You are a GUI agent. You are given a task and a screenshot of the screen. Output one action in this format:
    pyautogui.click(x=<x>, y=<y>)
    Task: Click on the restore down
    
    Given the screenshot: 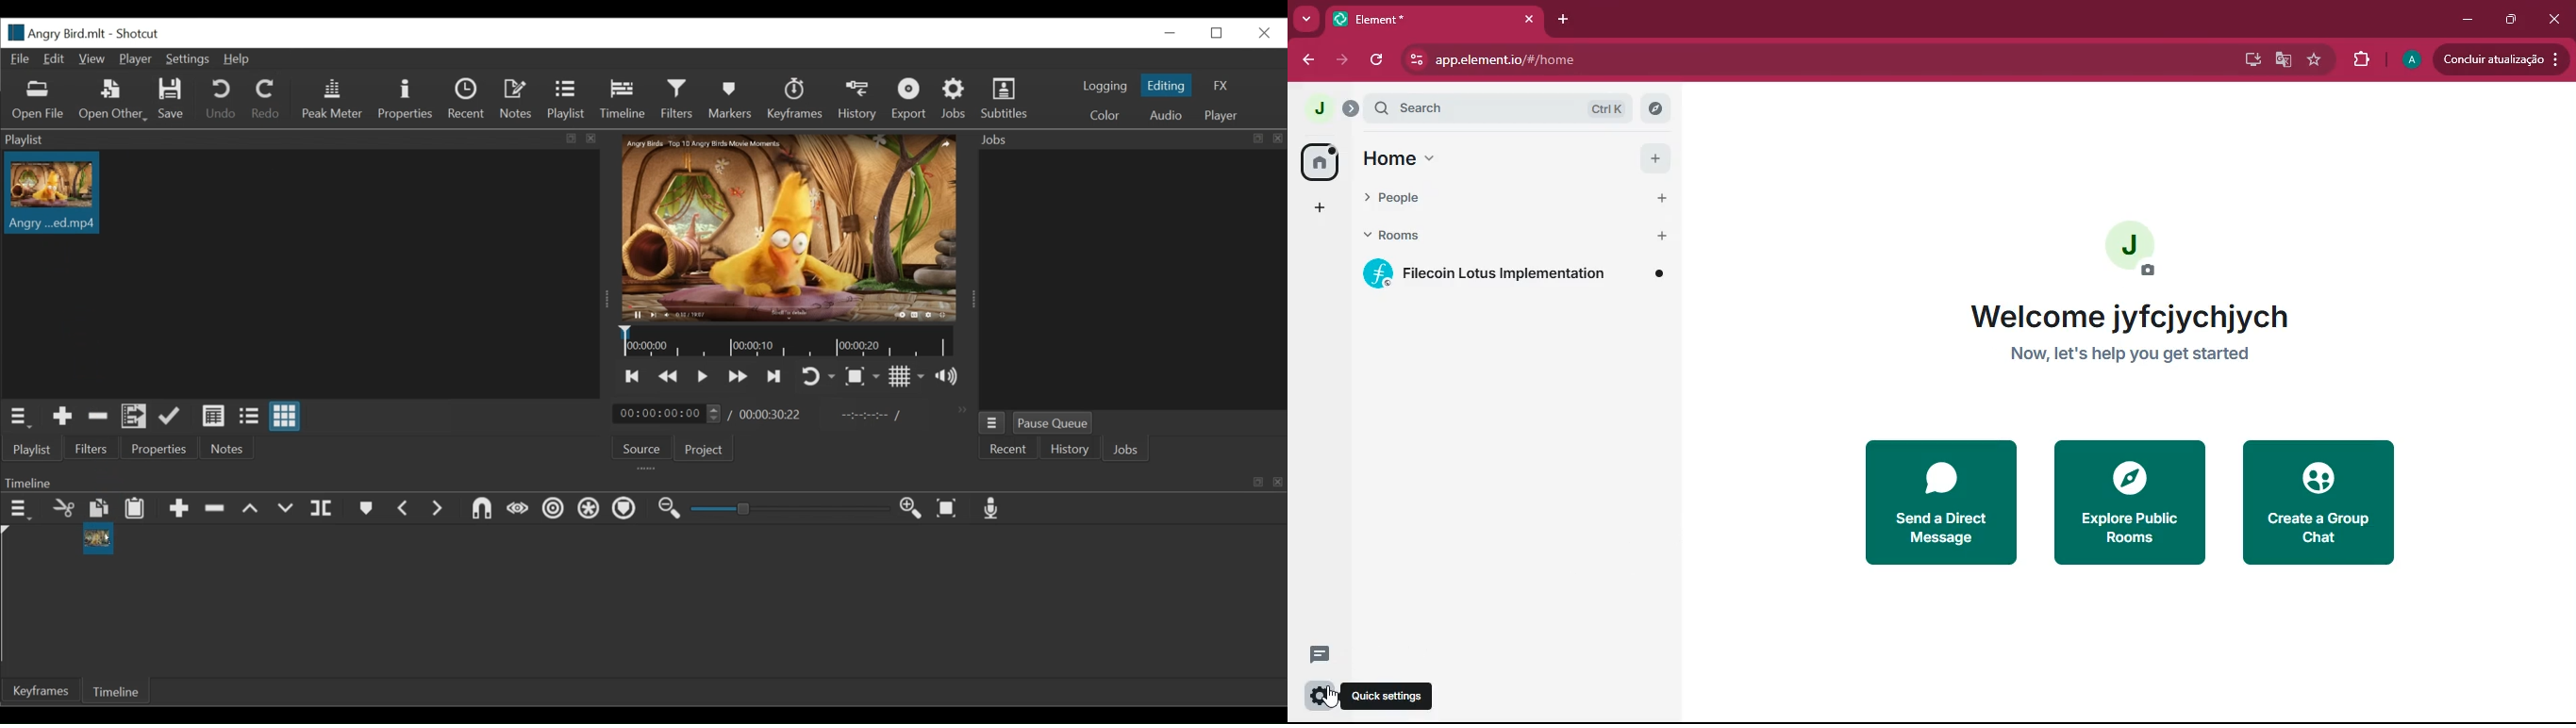 What is the action you would take?
    pyautogui.click(x=2512, y=20)
    